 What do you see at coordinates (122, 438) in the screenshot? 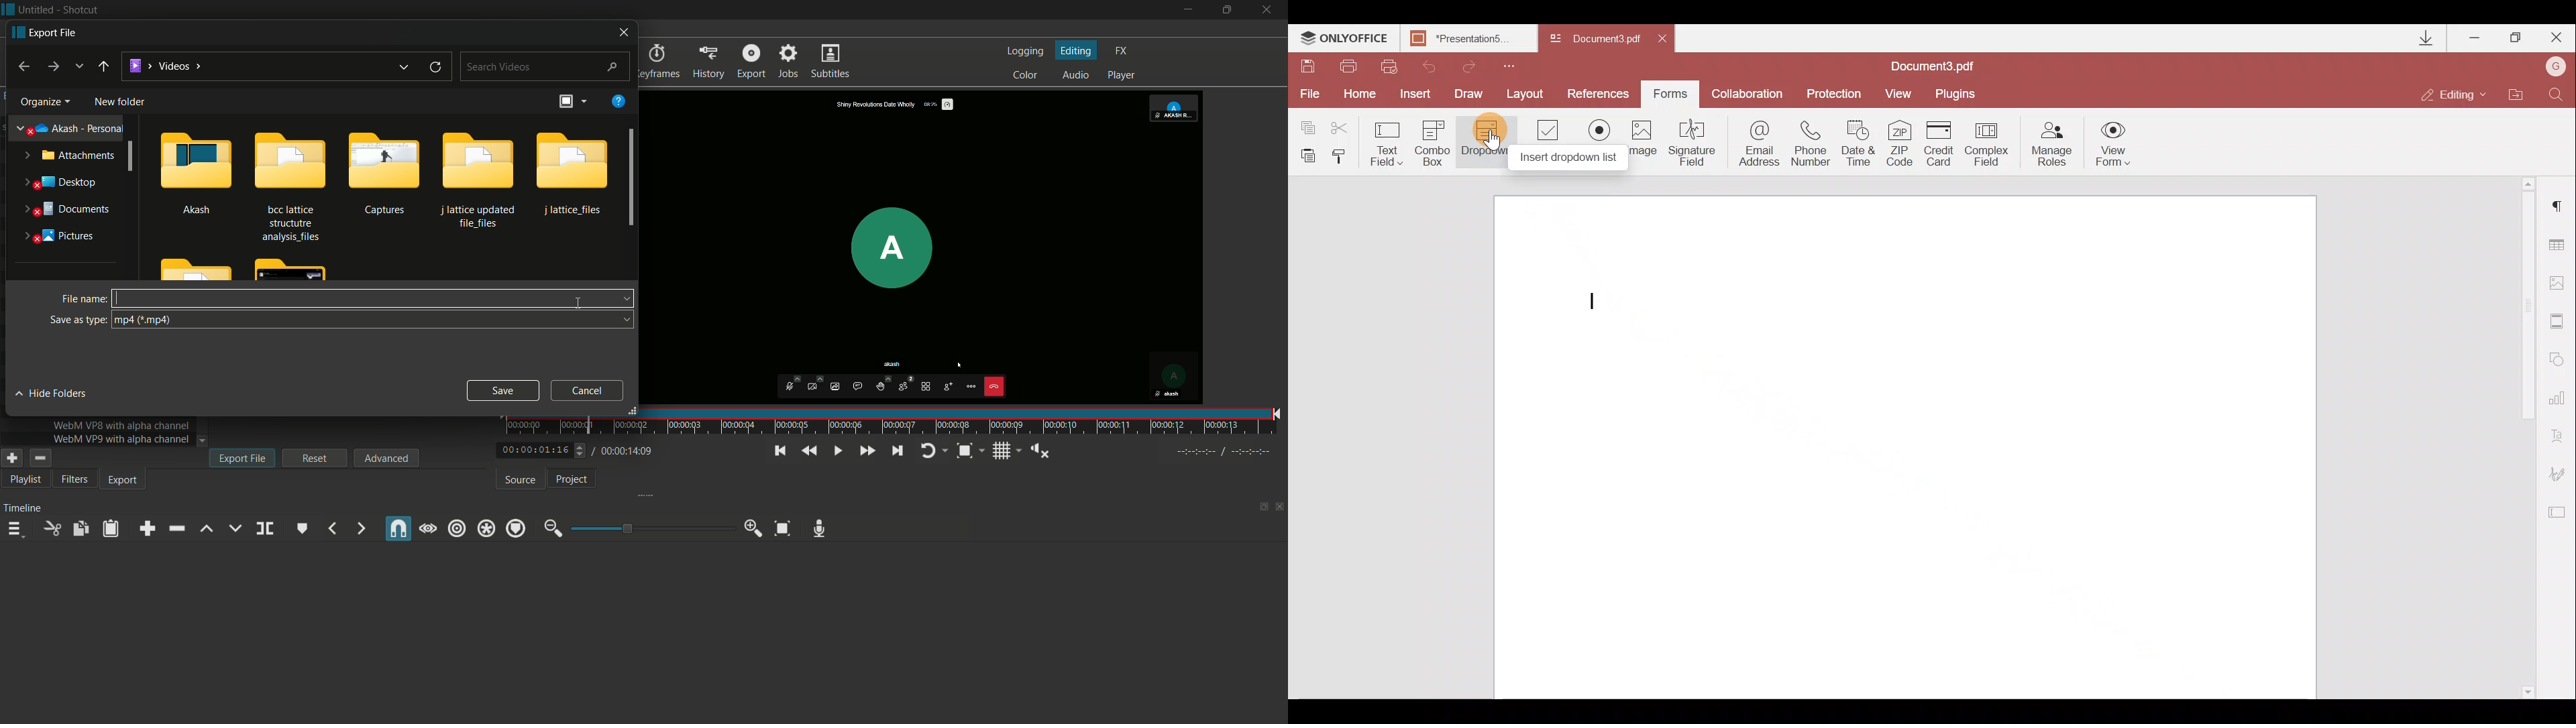
I see `text` at bounding box center [122, 438].